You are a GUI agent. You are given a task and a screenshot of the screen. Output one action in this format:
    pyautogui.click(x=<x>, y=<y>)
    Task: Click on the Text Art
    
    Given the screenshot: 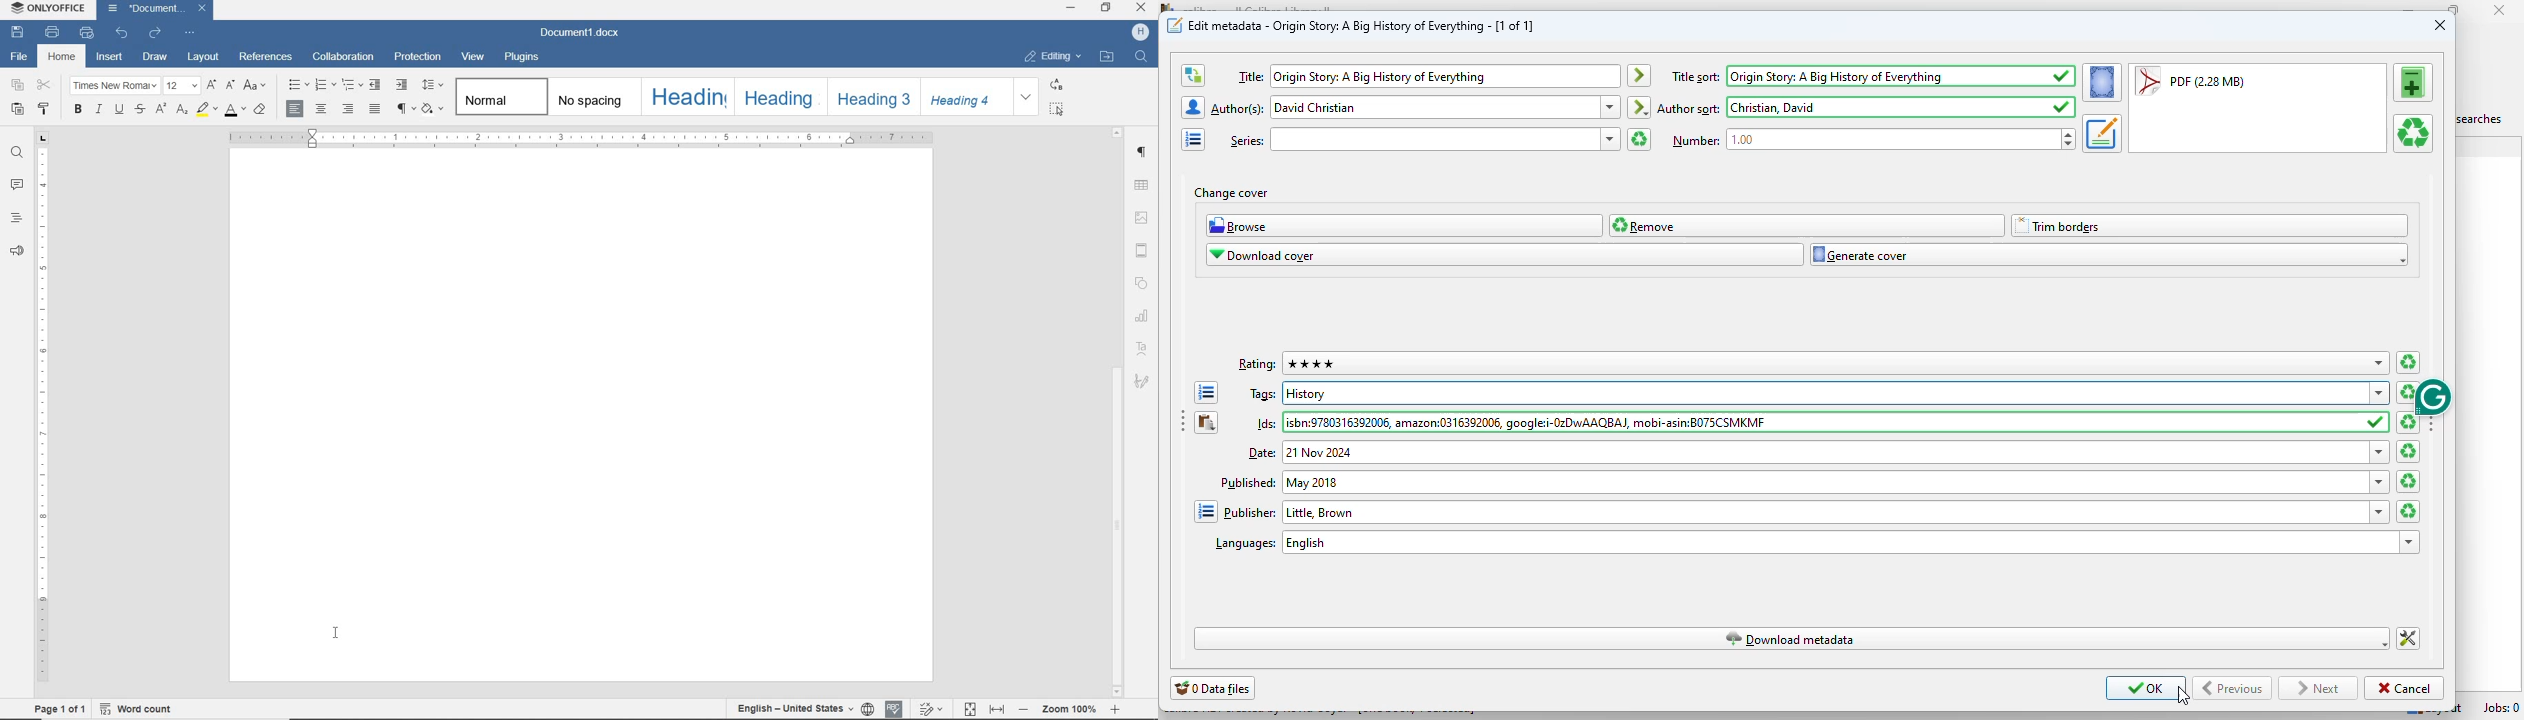 What is the action you would take?
    pyautogui.click(x=1144, y=349)
    